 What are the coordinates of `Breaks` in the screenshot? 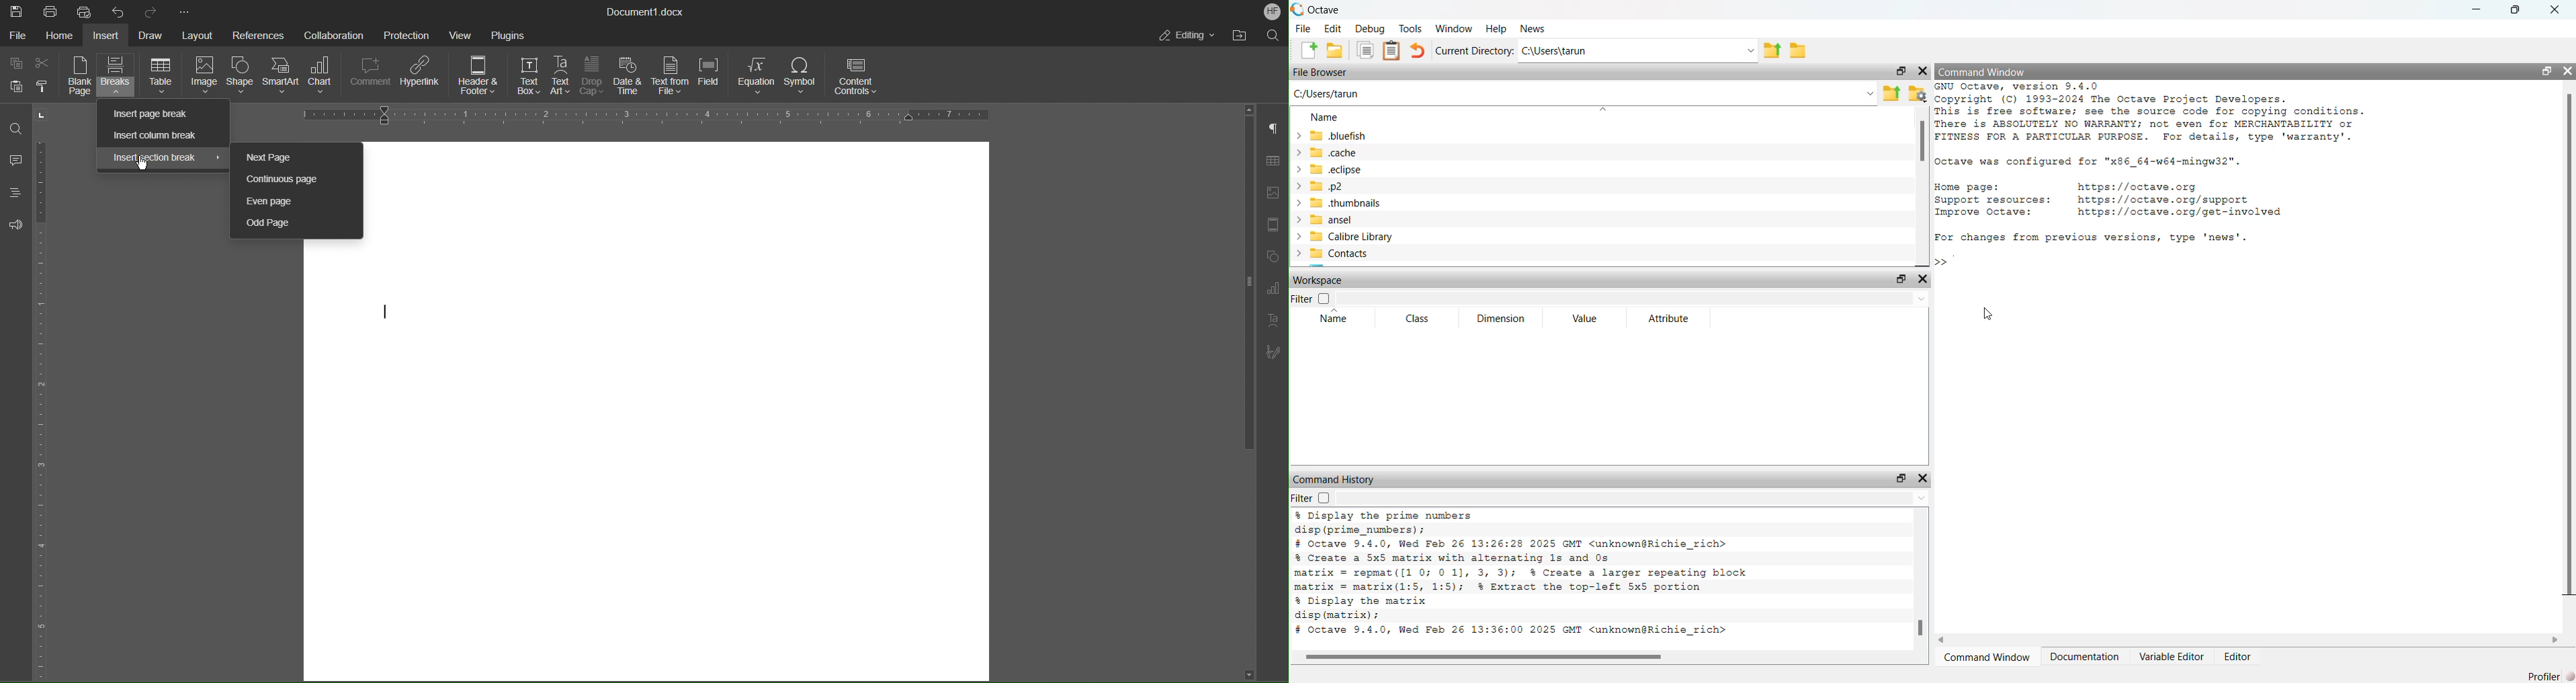 It's located at (116, 76).